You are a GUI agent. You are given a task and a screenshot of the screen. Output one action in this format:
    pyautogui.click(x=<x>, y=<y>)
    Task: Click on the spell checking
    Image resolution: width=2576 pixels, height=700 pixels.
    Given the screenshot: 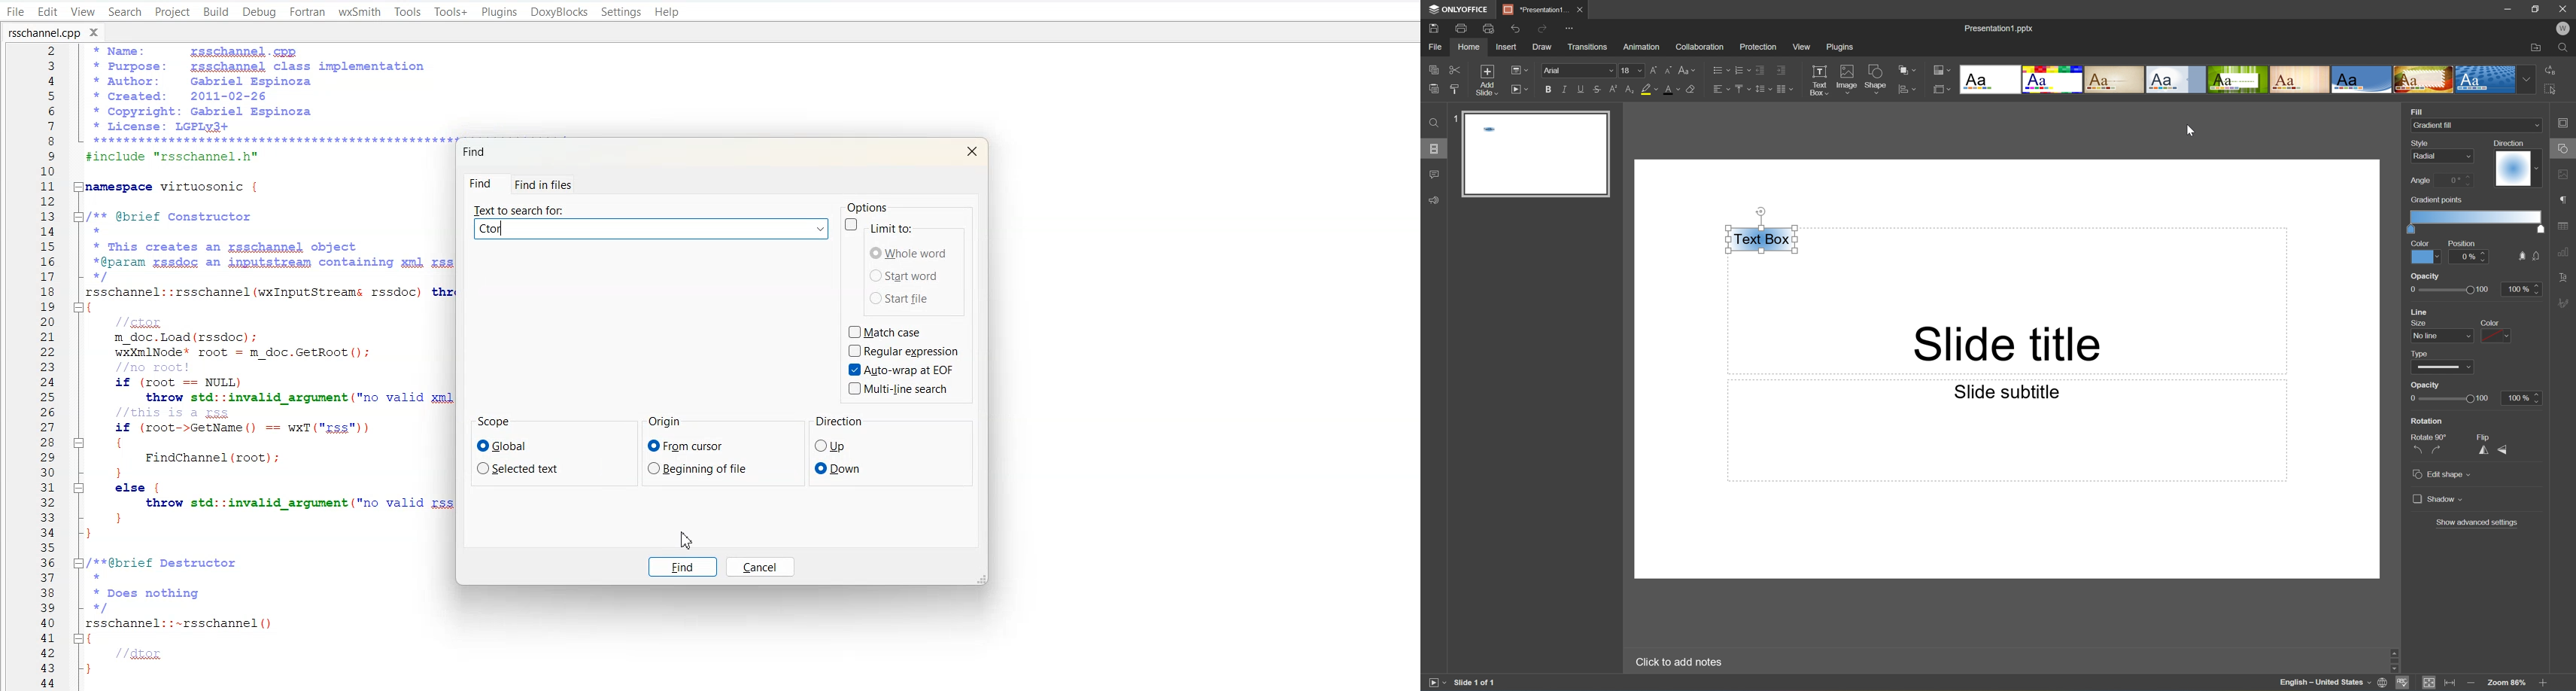 What is the action you would take?
    pyautogui.click(x=2406, y=683)
    